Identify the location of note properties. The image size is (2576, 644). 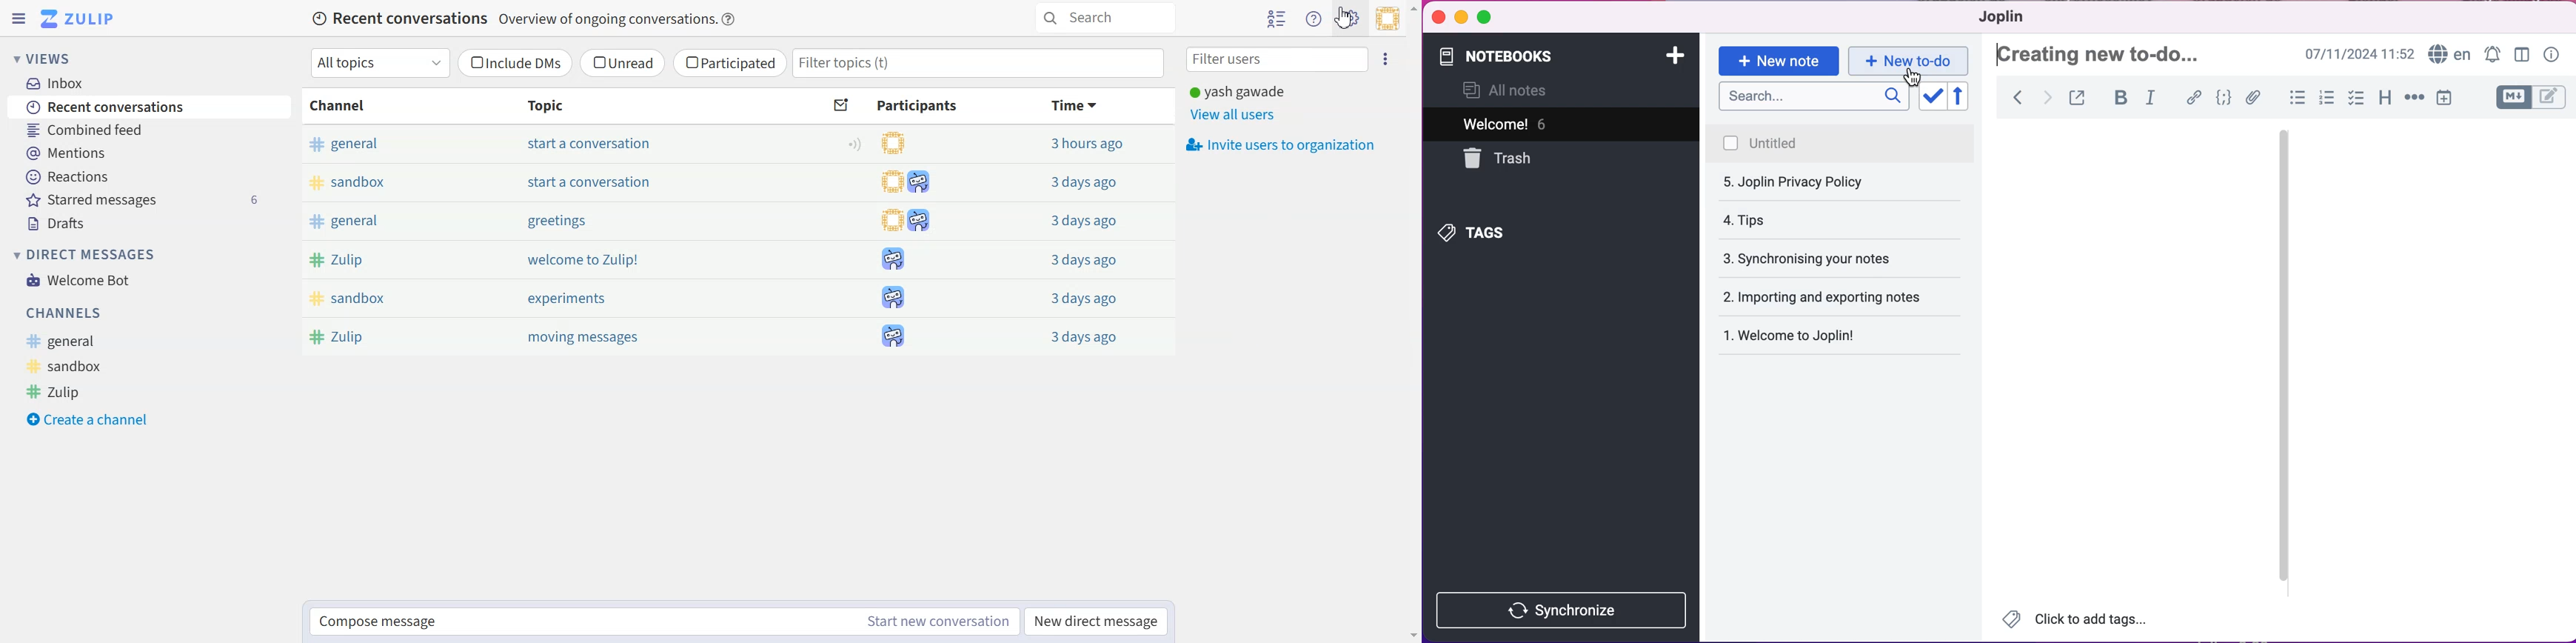
(2552, 53).